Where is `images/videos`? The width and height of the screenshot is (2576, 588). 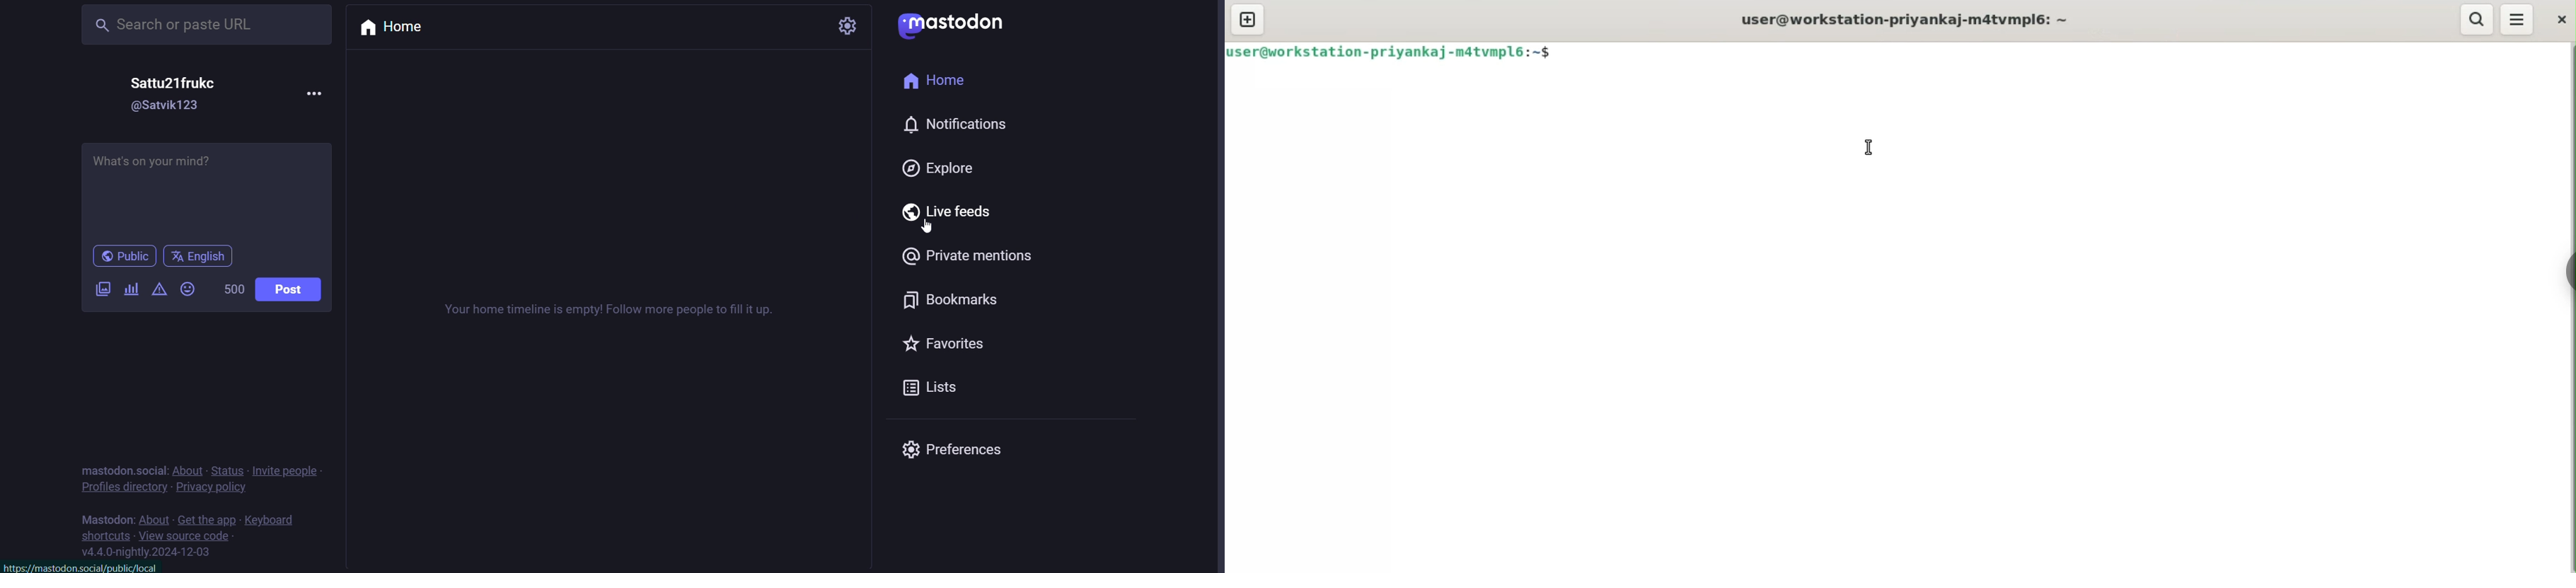
images/videos is located at coordinates (102, 290).